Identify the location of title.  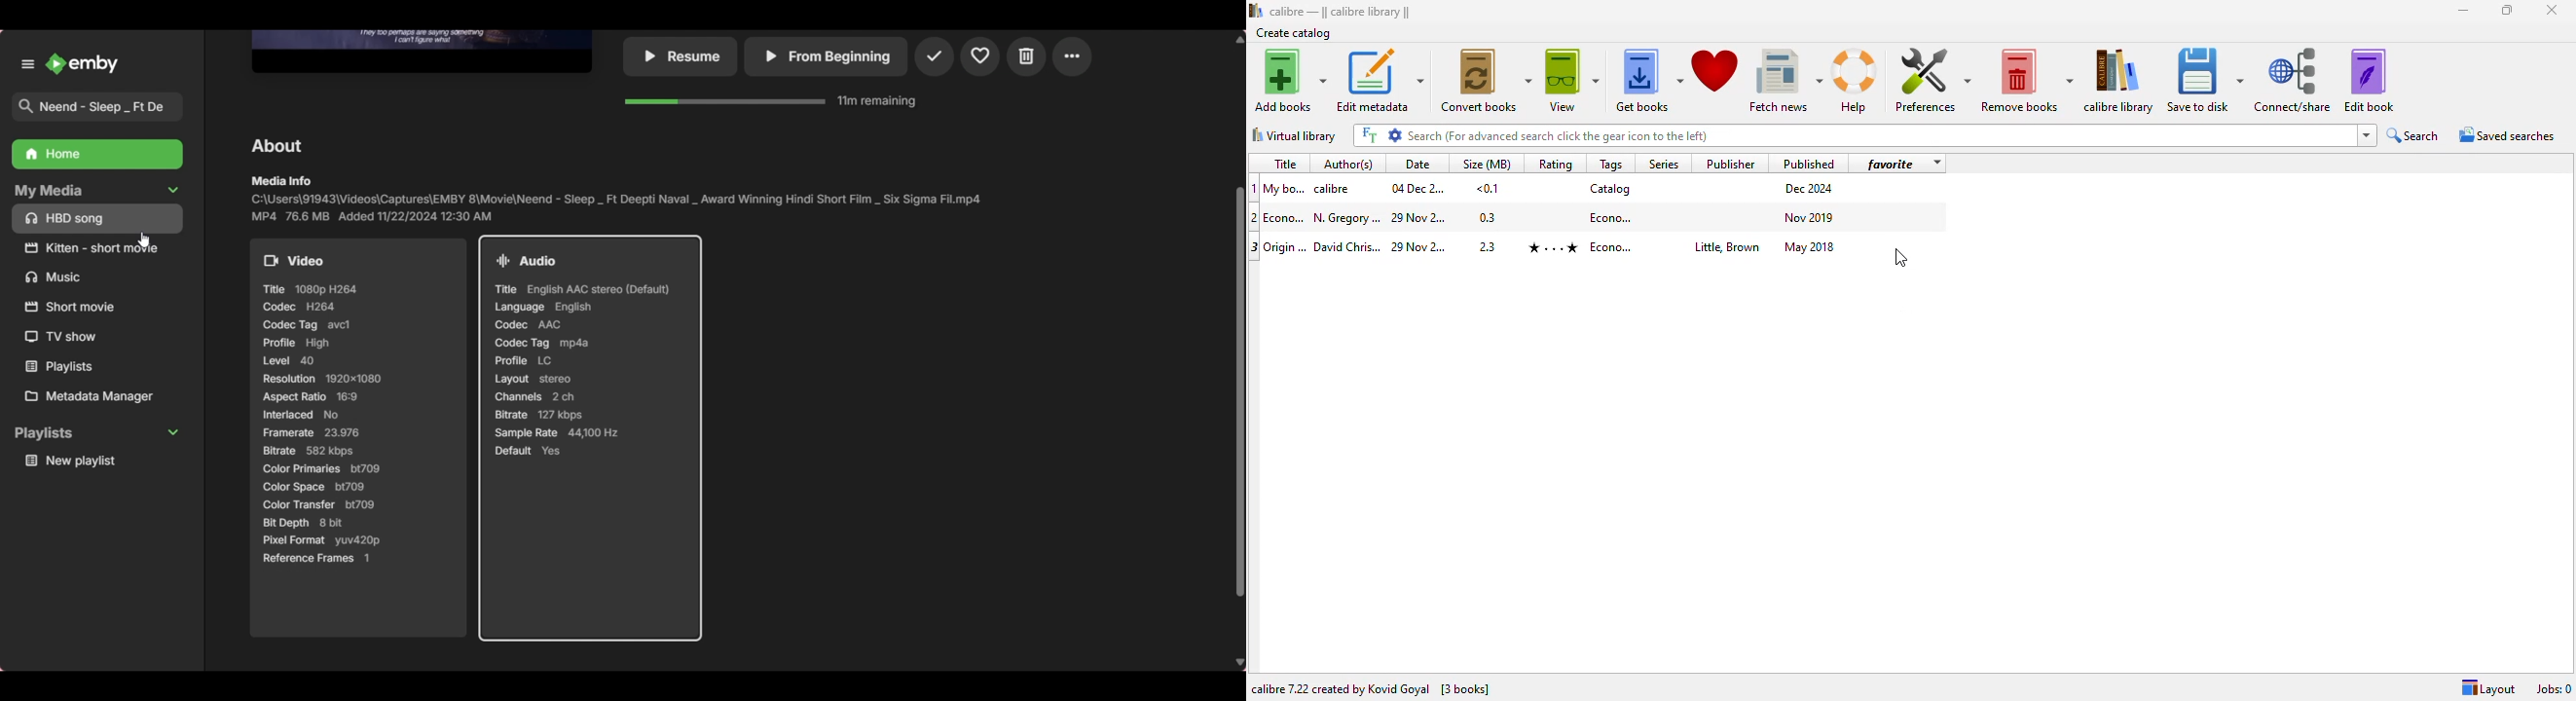
(1286, 245).